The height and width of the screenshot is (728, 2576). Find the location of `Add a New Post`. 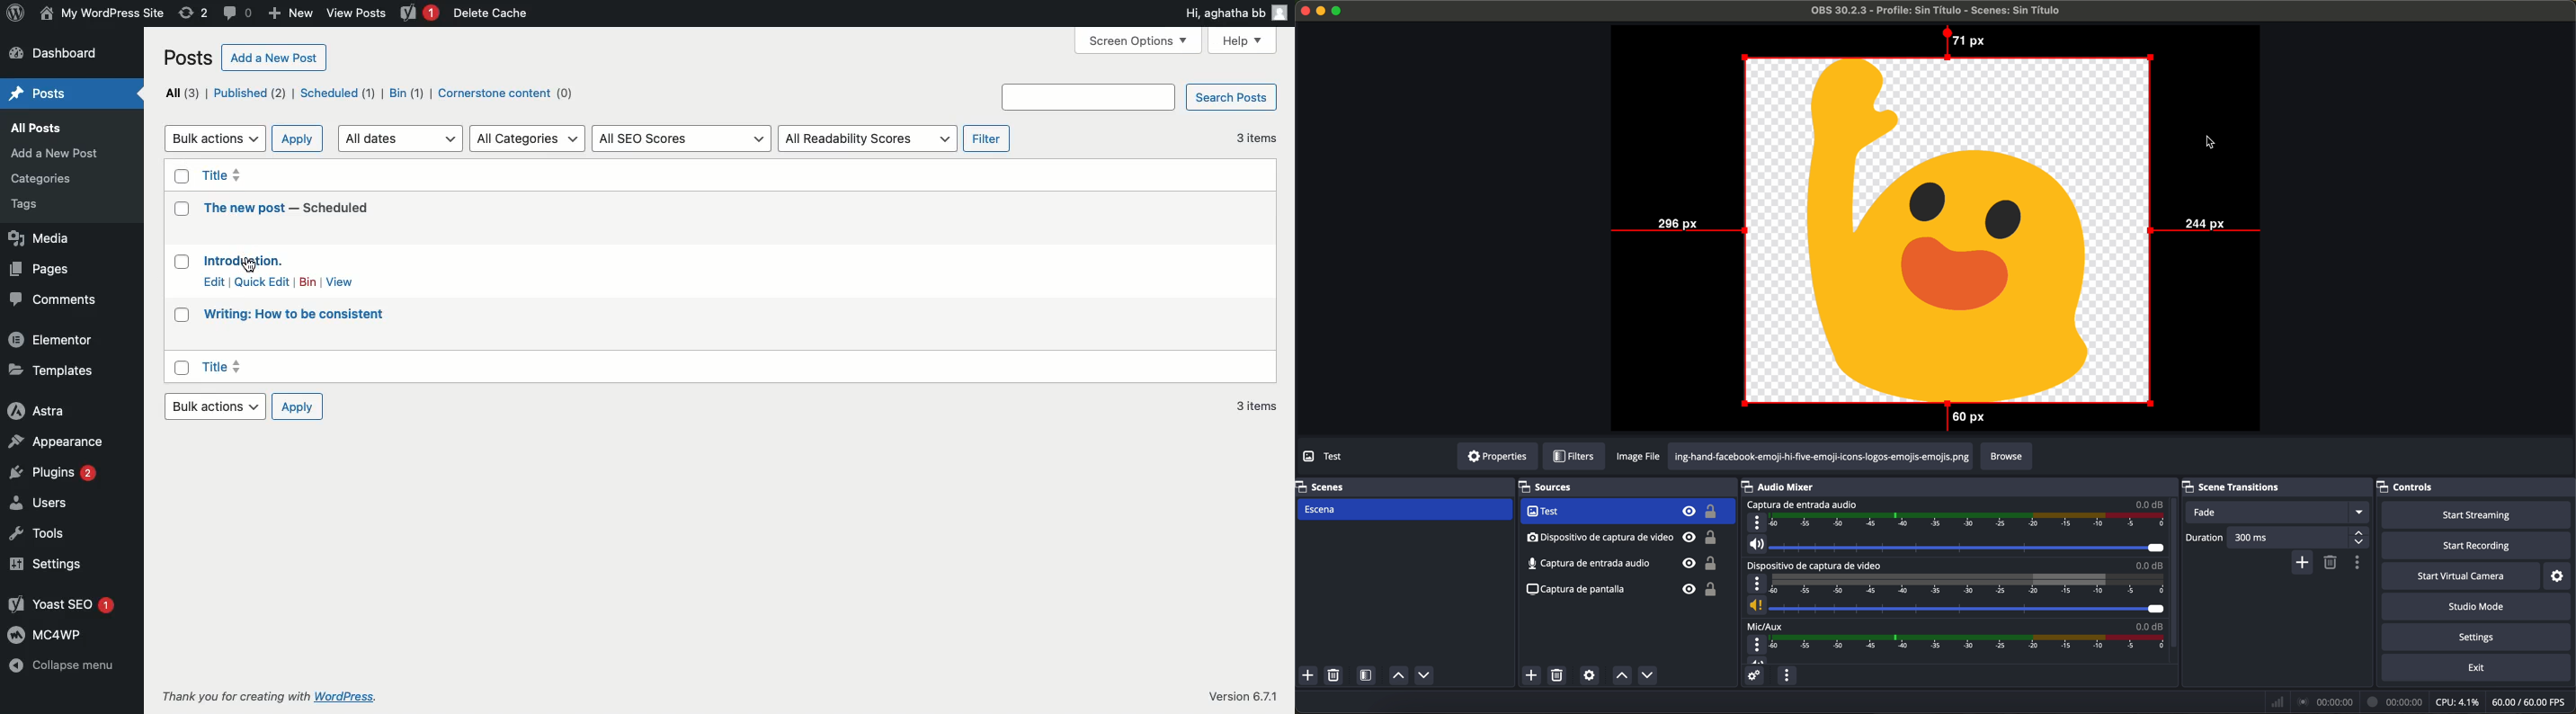

Add a New Post is located at coordinates (55, 154).